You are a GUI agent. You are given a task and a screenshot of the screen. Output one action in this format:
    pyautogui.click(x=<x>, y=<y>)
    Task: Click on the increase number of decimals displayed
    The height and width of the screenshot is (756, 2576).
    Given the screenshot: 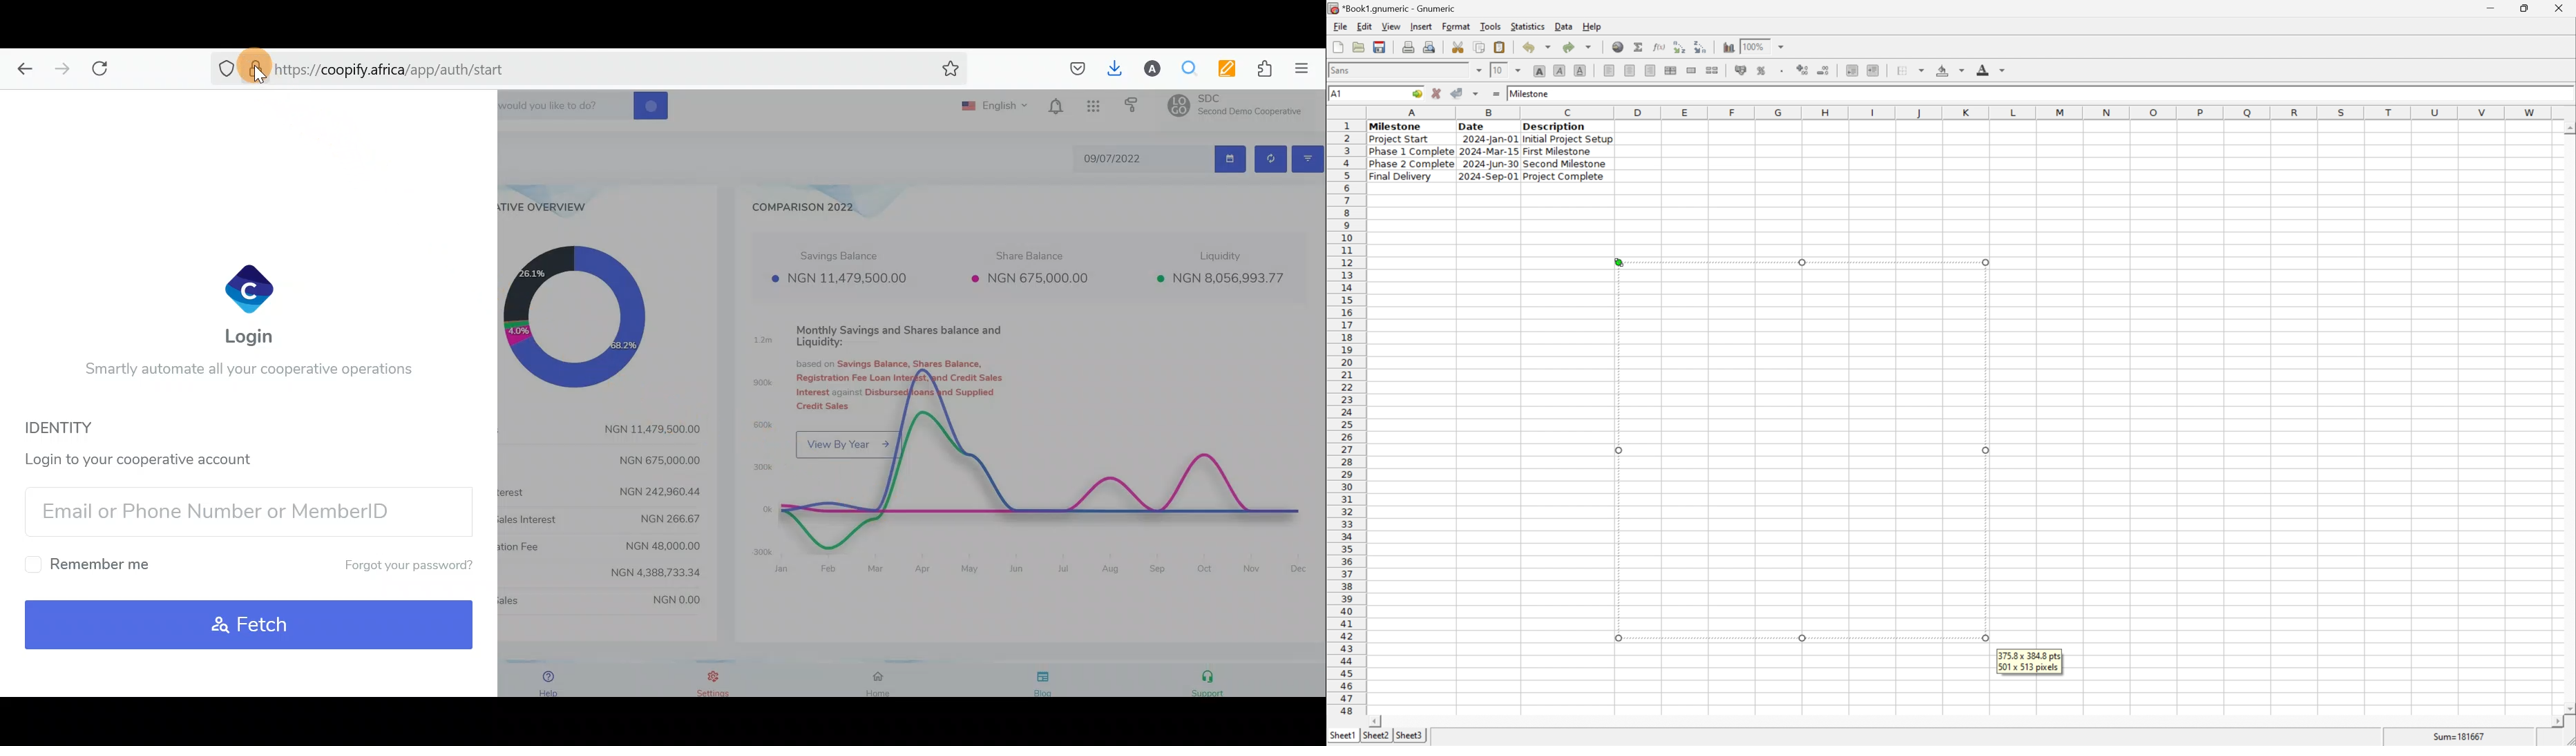 What is the action you would take?
    pyautogui.click(x=1804, y=70)
    